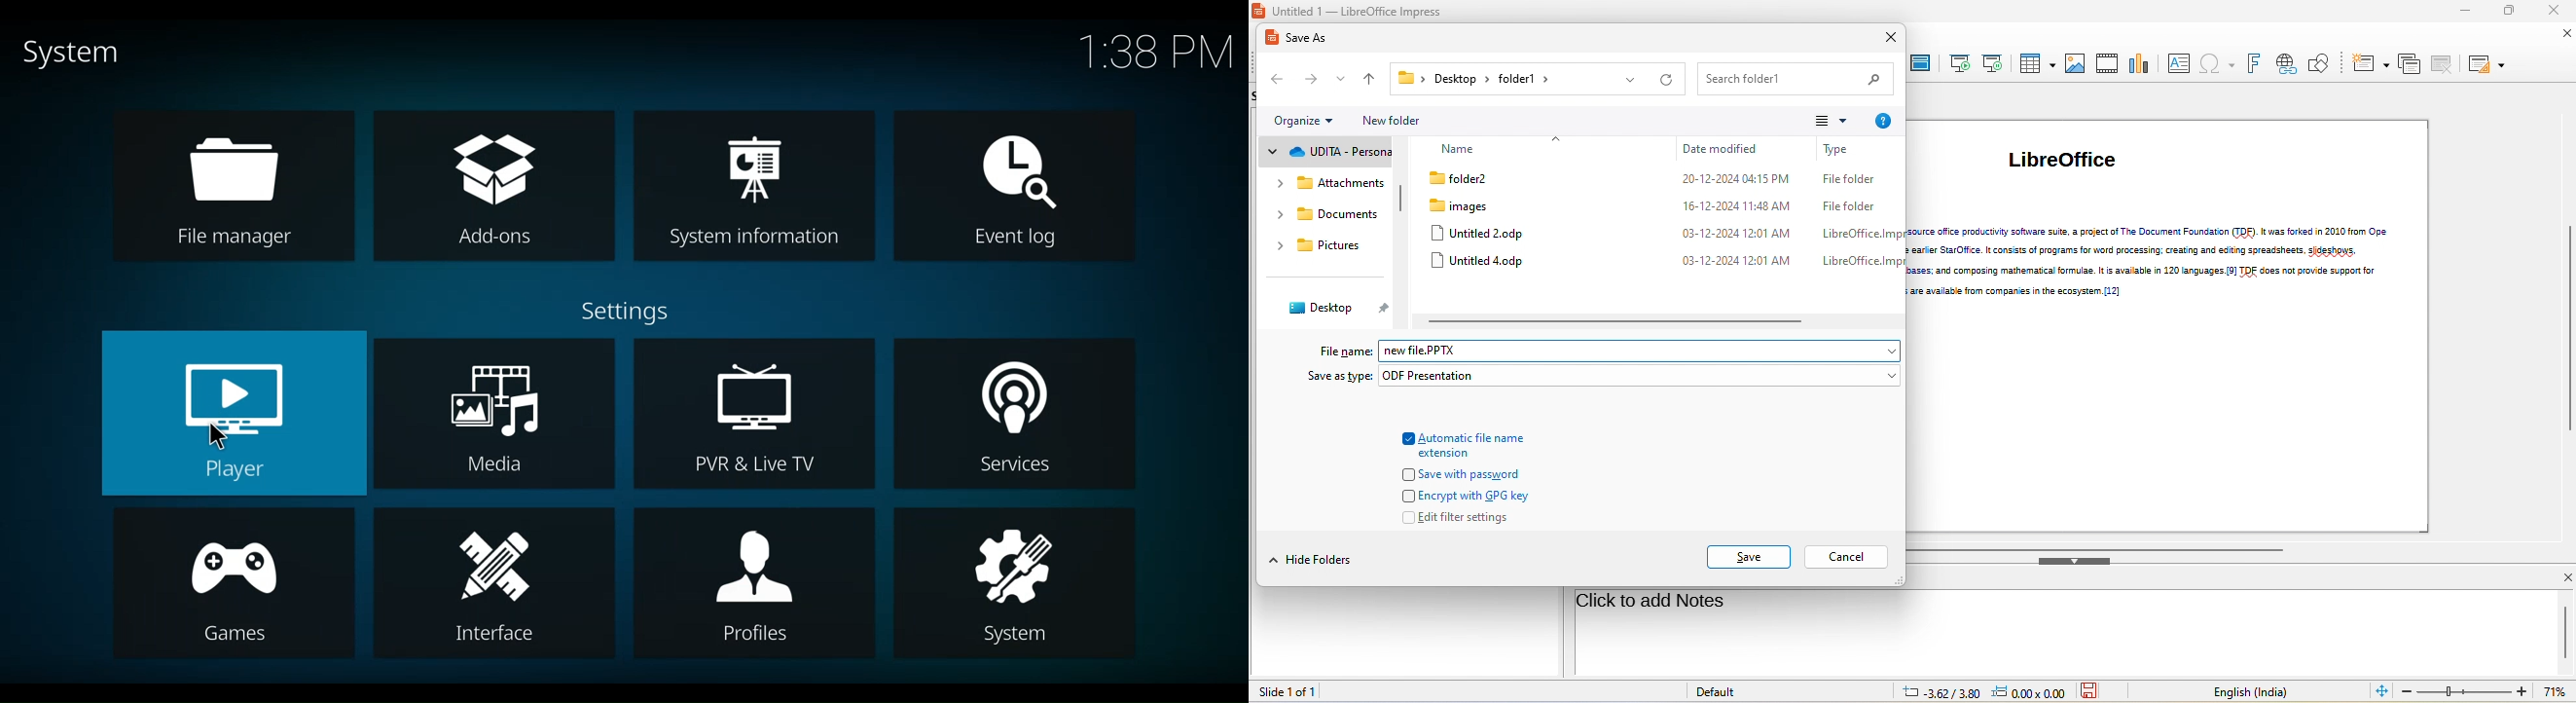 This screenshot has width=2576, height=728. What do you see at coordinates (1920, 64) in the screenshot?
I see `master slide` at bounding box center [1920, 64].